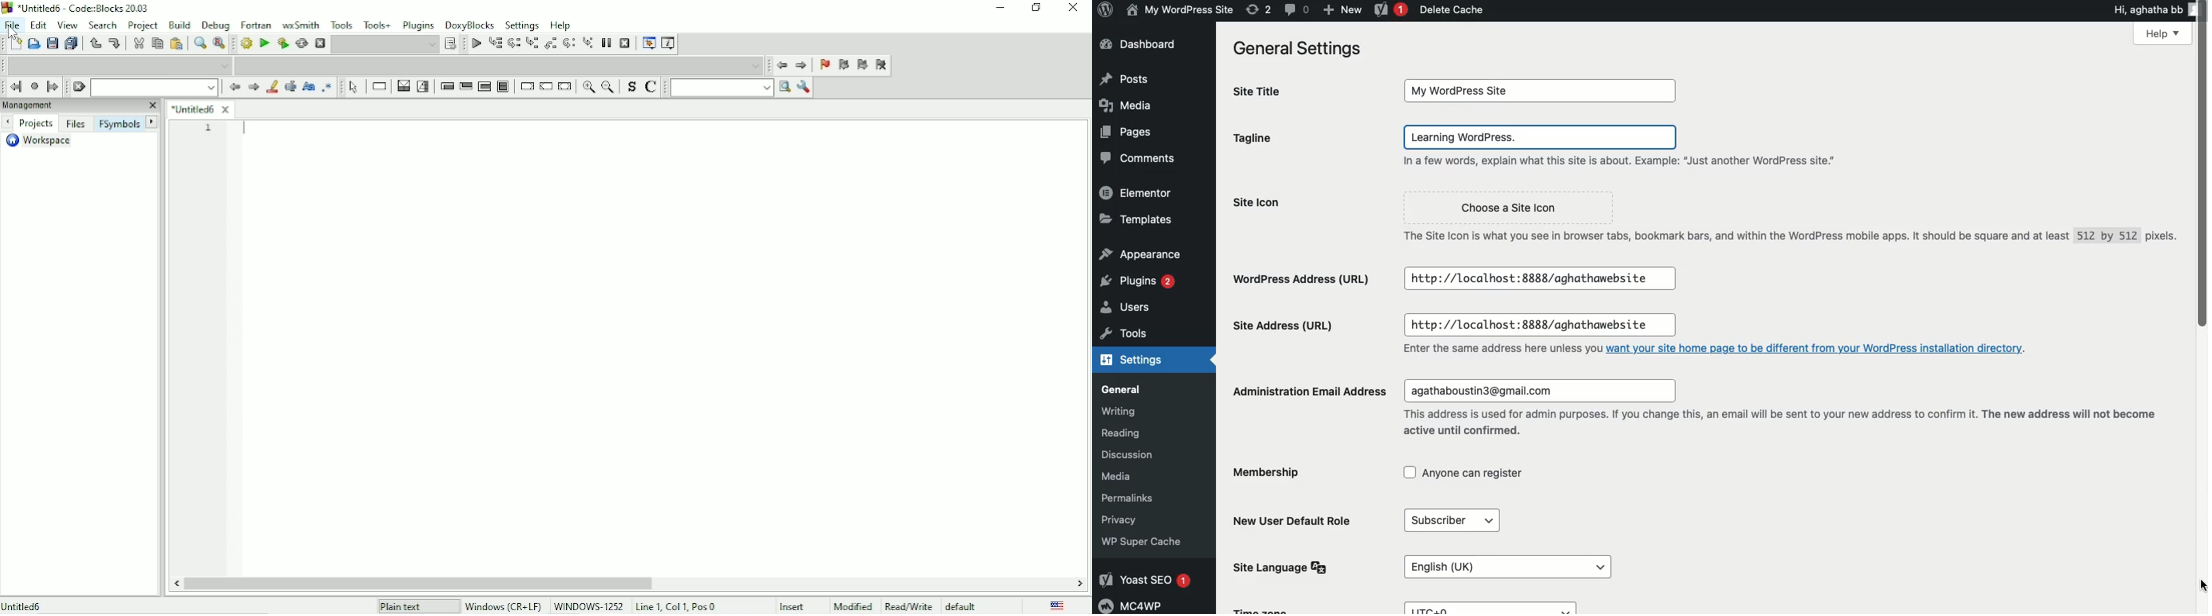 This screenshot has height=616, width=2212. Describe the element at coordinates (1546, 323) in the screenshot. I see `http://localhost:8888/aghathawebsite ` at that location.